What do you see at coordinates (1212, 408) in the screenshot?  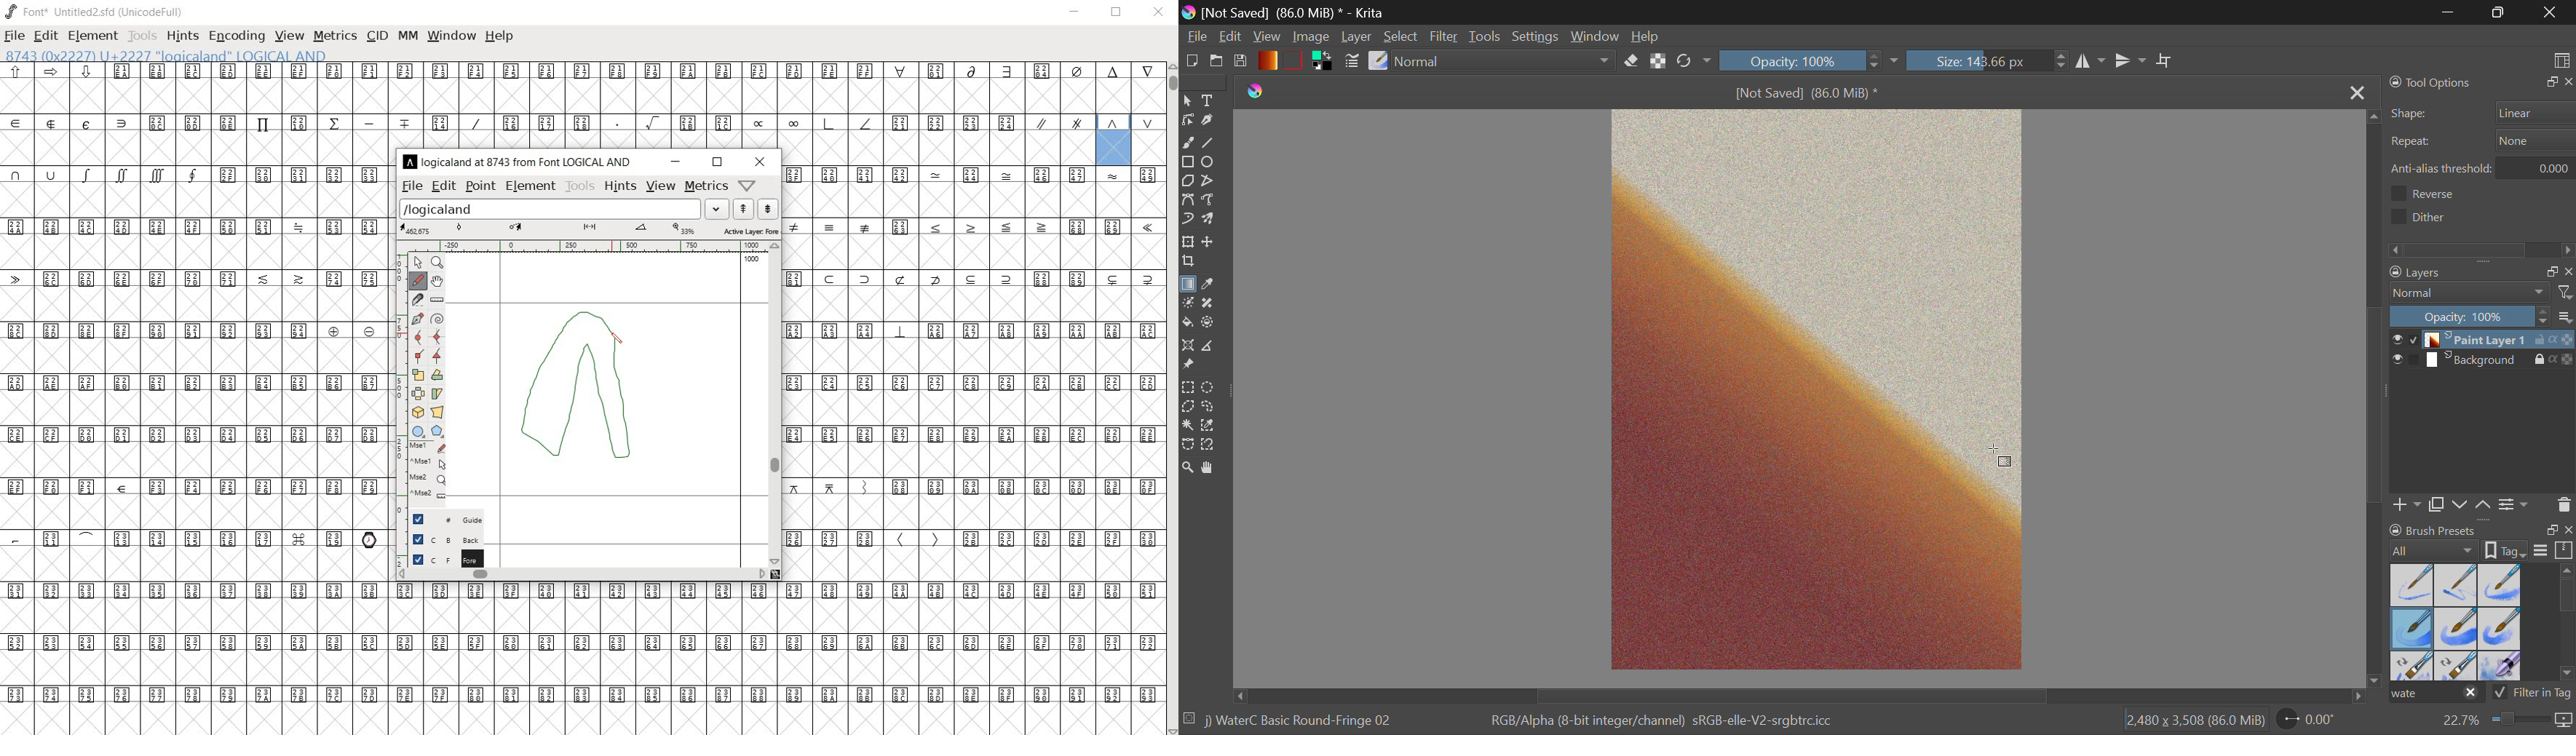 I see `Freehand Selection` at bounding box center [1212, 408].